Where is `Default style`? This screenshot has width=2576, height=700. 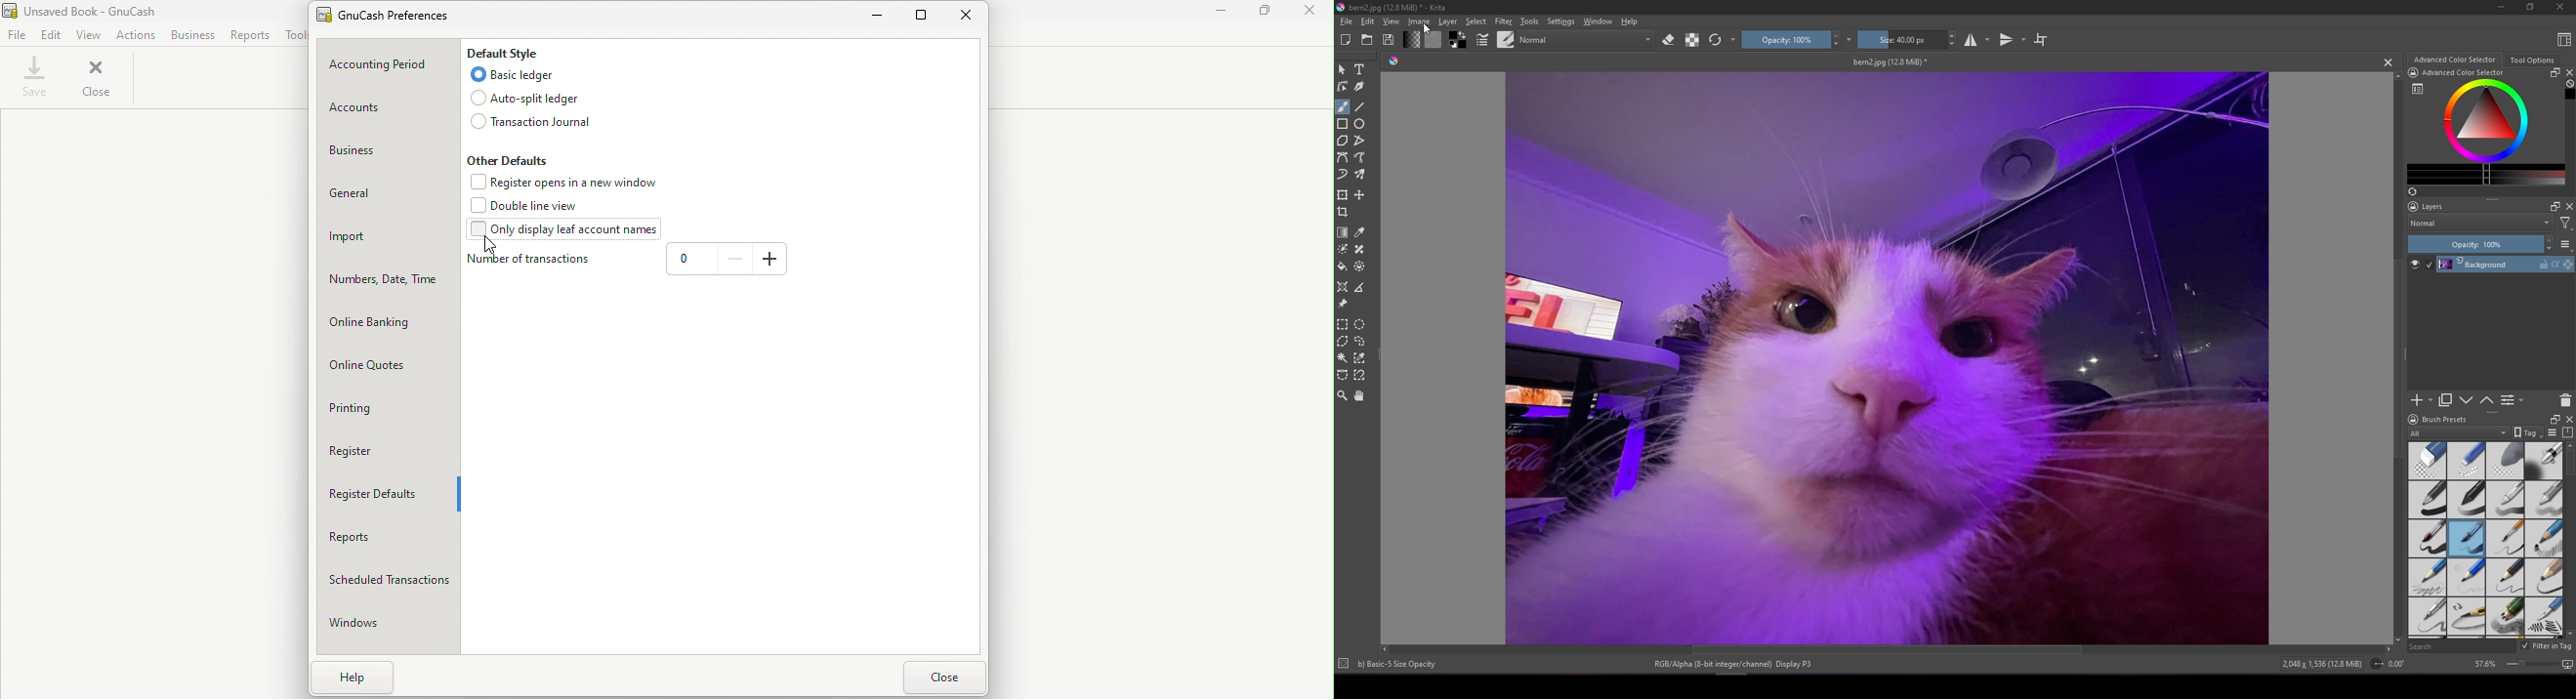 Default style is located at coordinates (508, 52).